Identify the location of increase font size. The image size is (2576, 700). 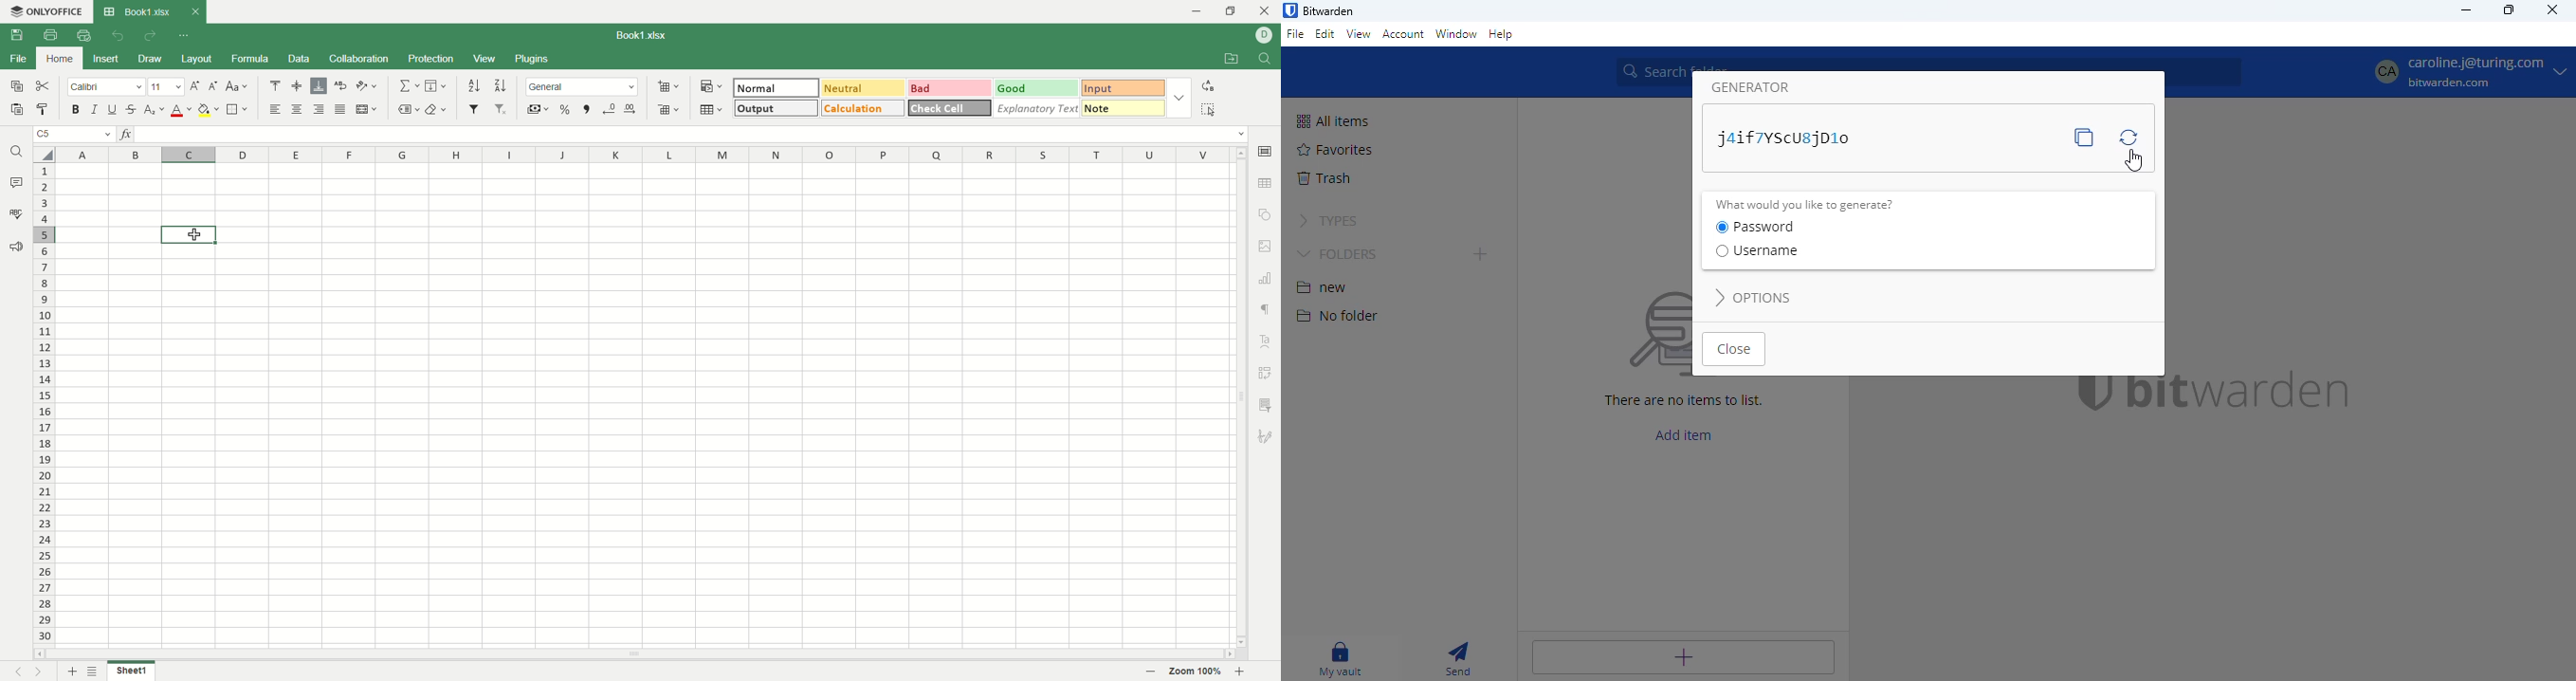
(194, 88).